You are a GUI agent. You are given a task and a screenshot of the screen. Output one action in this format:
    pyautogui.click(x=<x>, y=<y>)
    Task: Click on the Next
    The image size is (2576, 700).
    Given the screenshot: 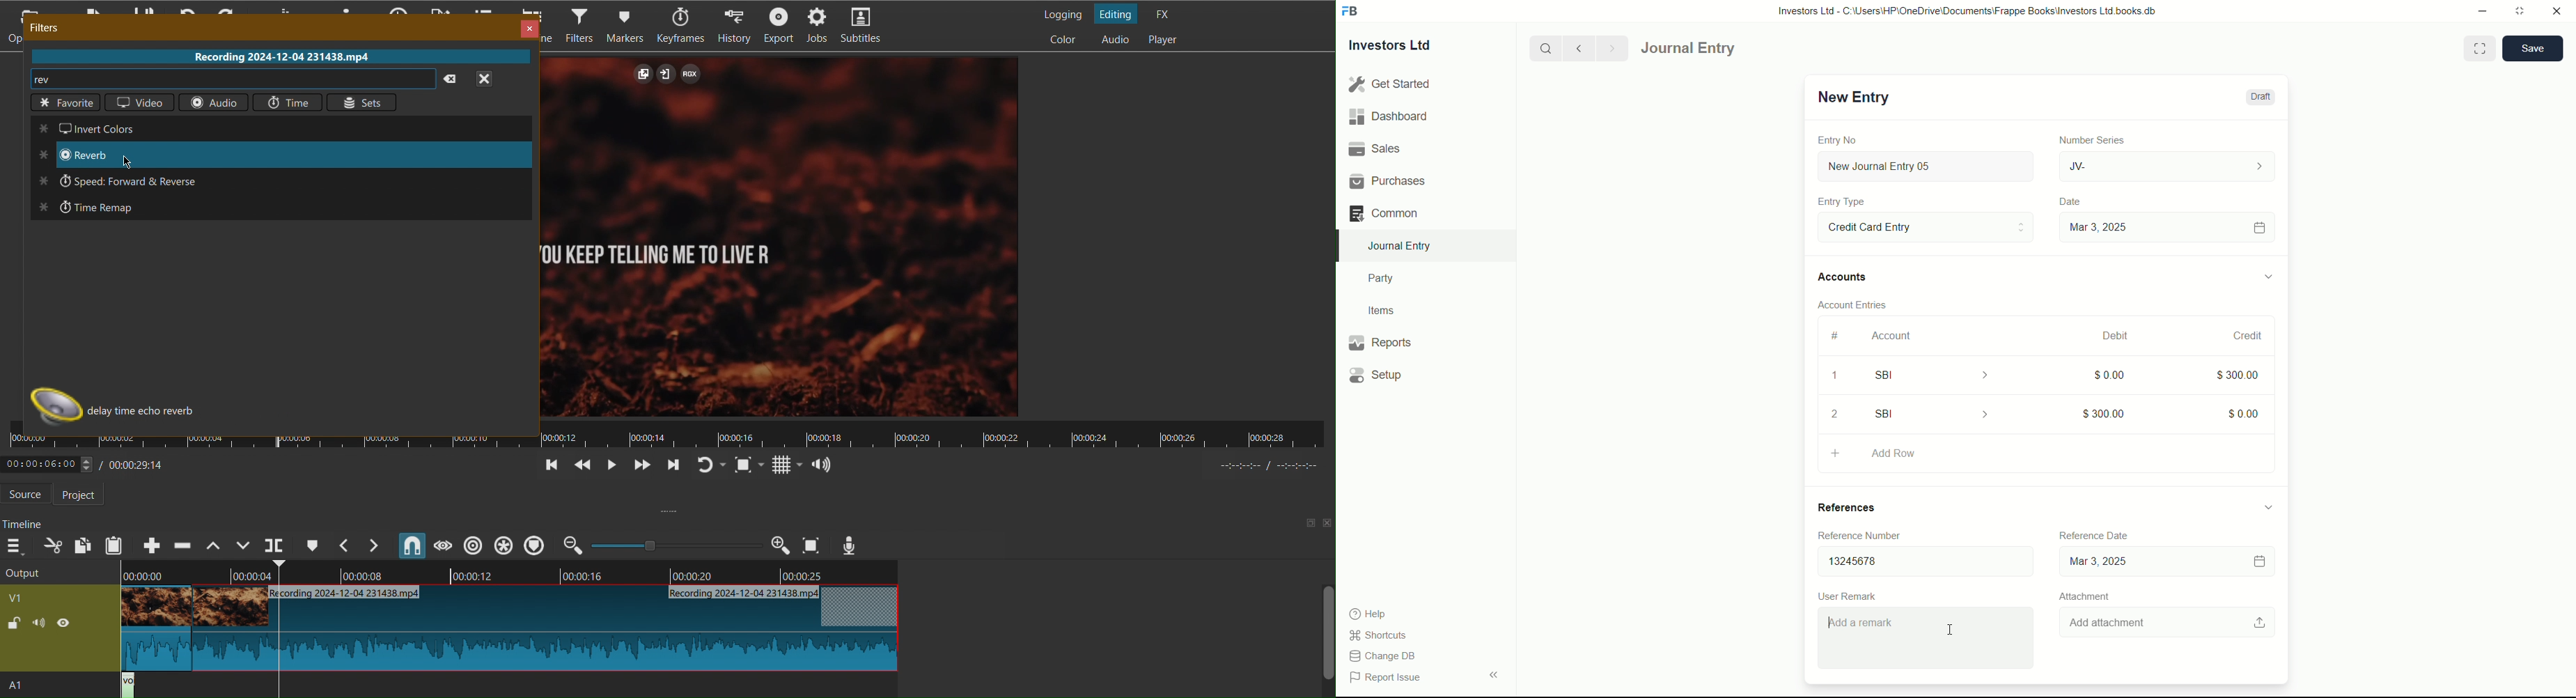 What is the action you would take?
    pyautogui.click(x=1610, y=48)
    